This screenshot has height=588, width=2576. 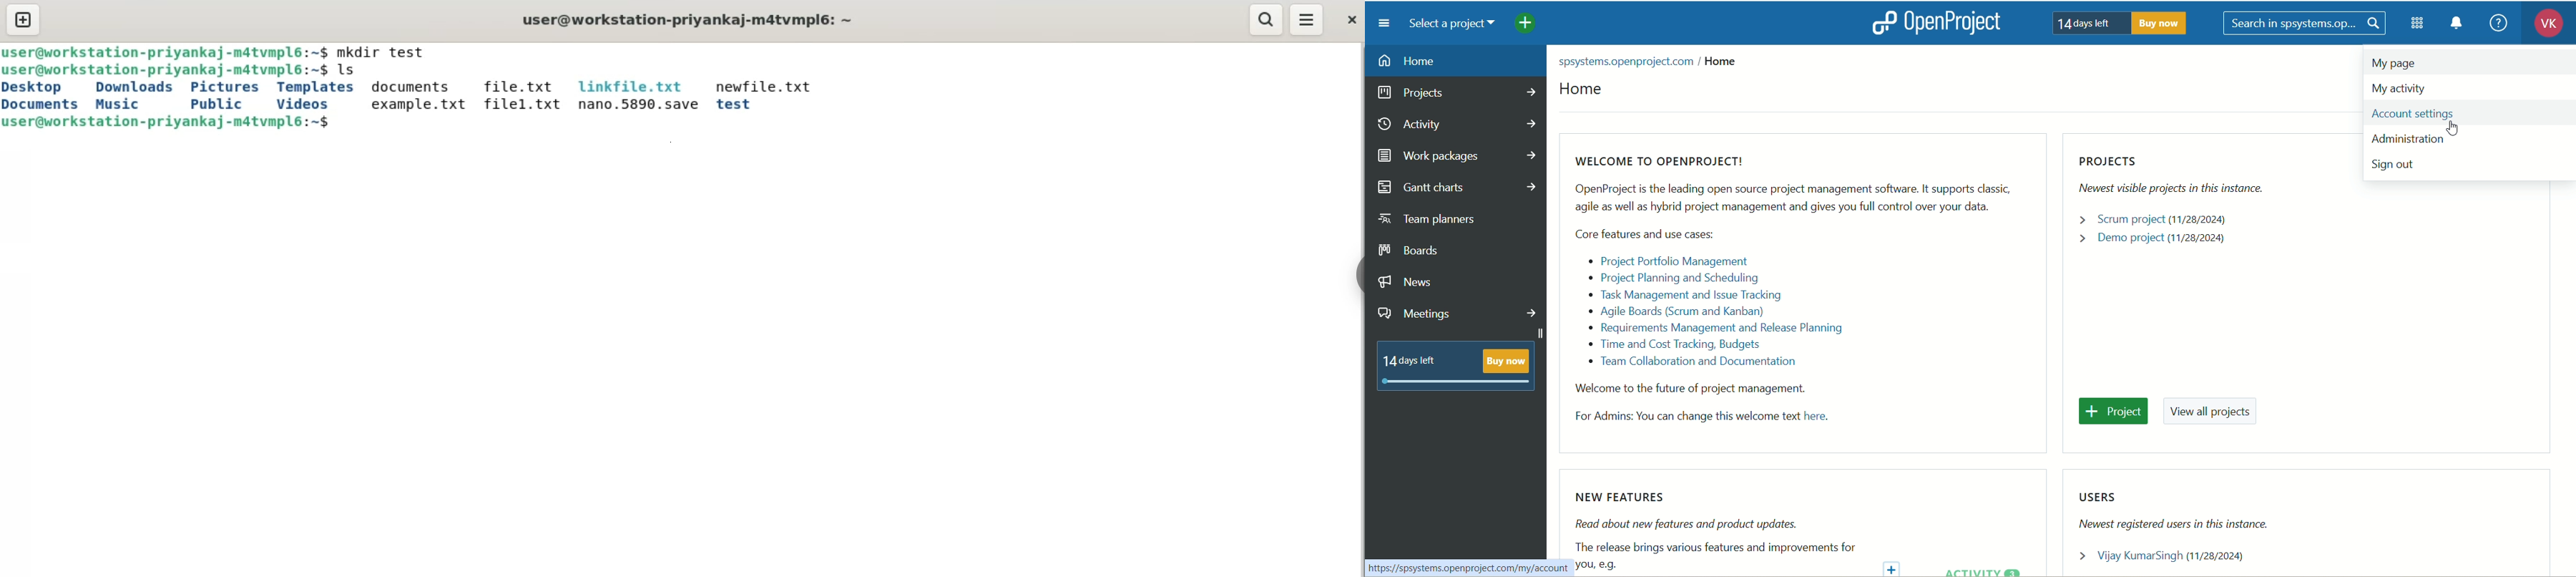 I want to click on URL, so click(x=1463, y=567).